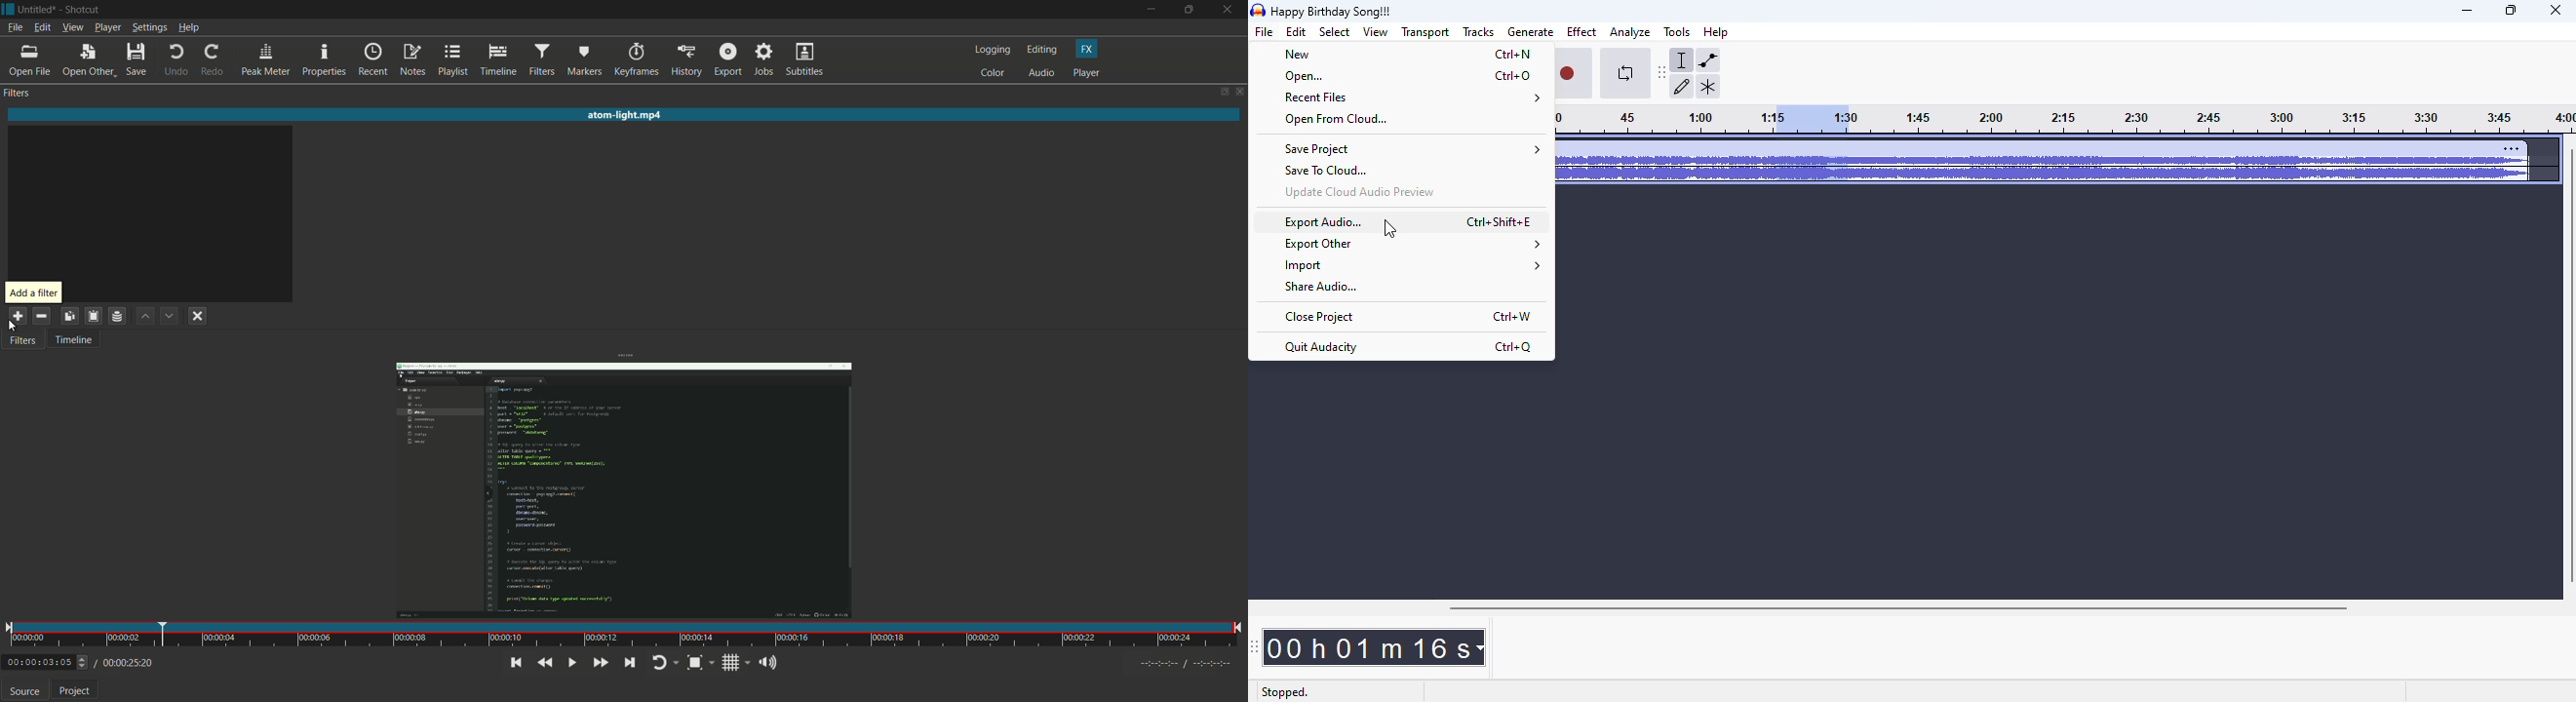 The height and width of the screenshot is (728, 2576). Describe the element at coordinates (25, 691) in the screenshot. I see `source` at that location.